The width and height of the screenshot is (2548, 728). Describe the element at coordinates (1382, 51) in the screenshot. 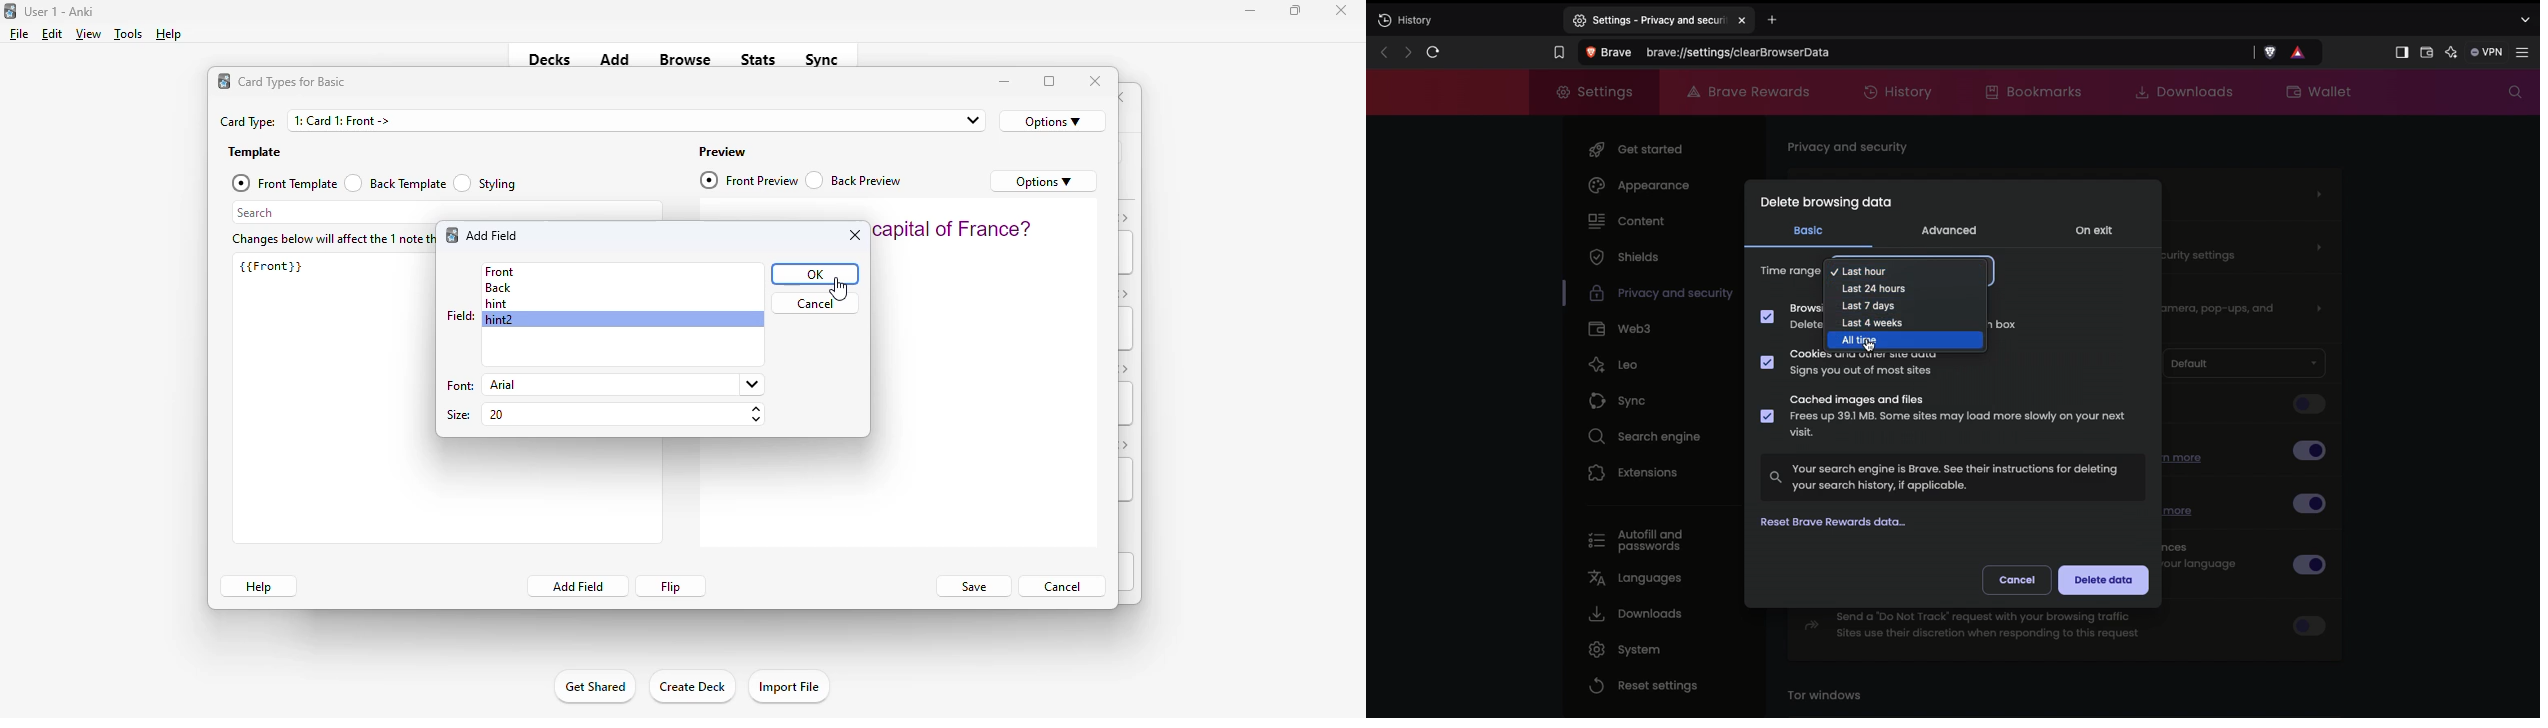

I see `Previous page` at that location.